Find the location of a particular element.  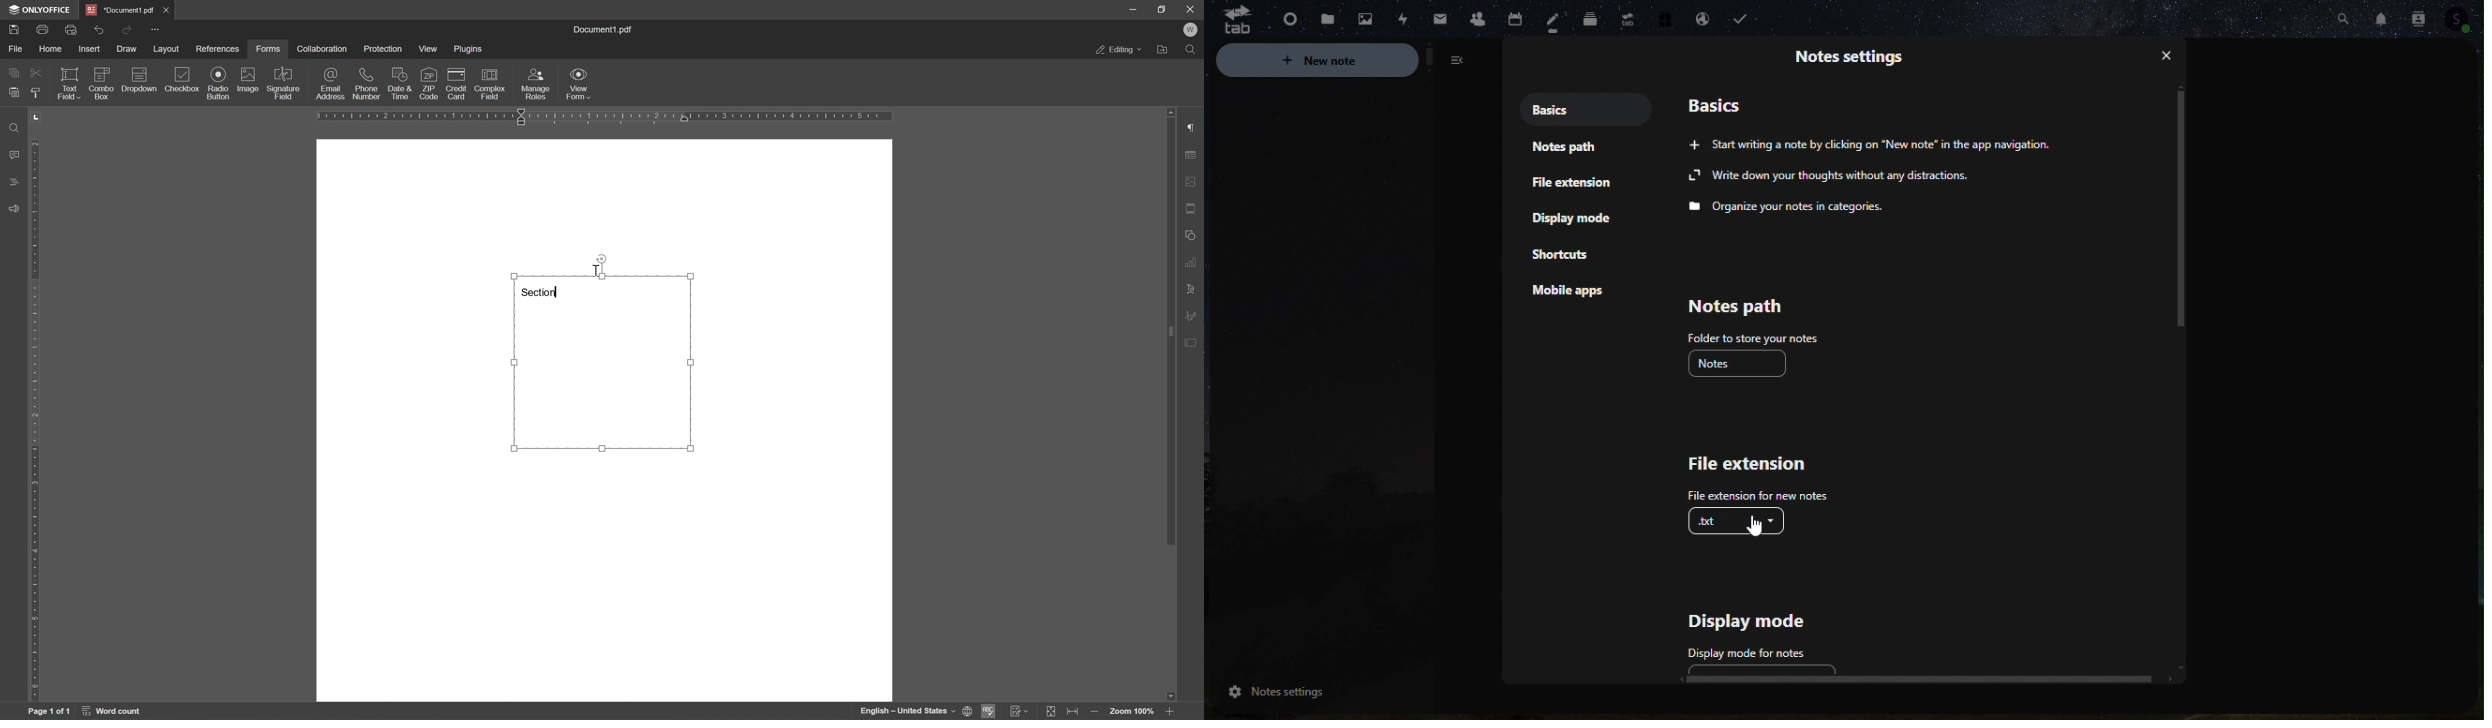

track changes is located at coordinates (1021, 711).